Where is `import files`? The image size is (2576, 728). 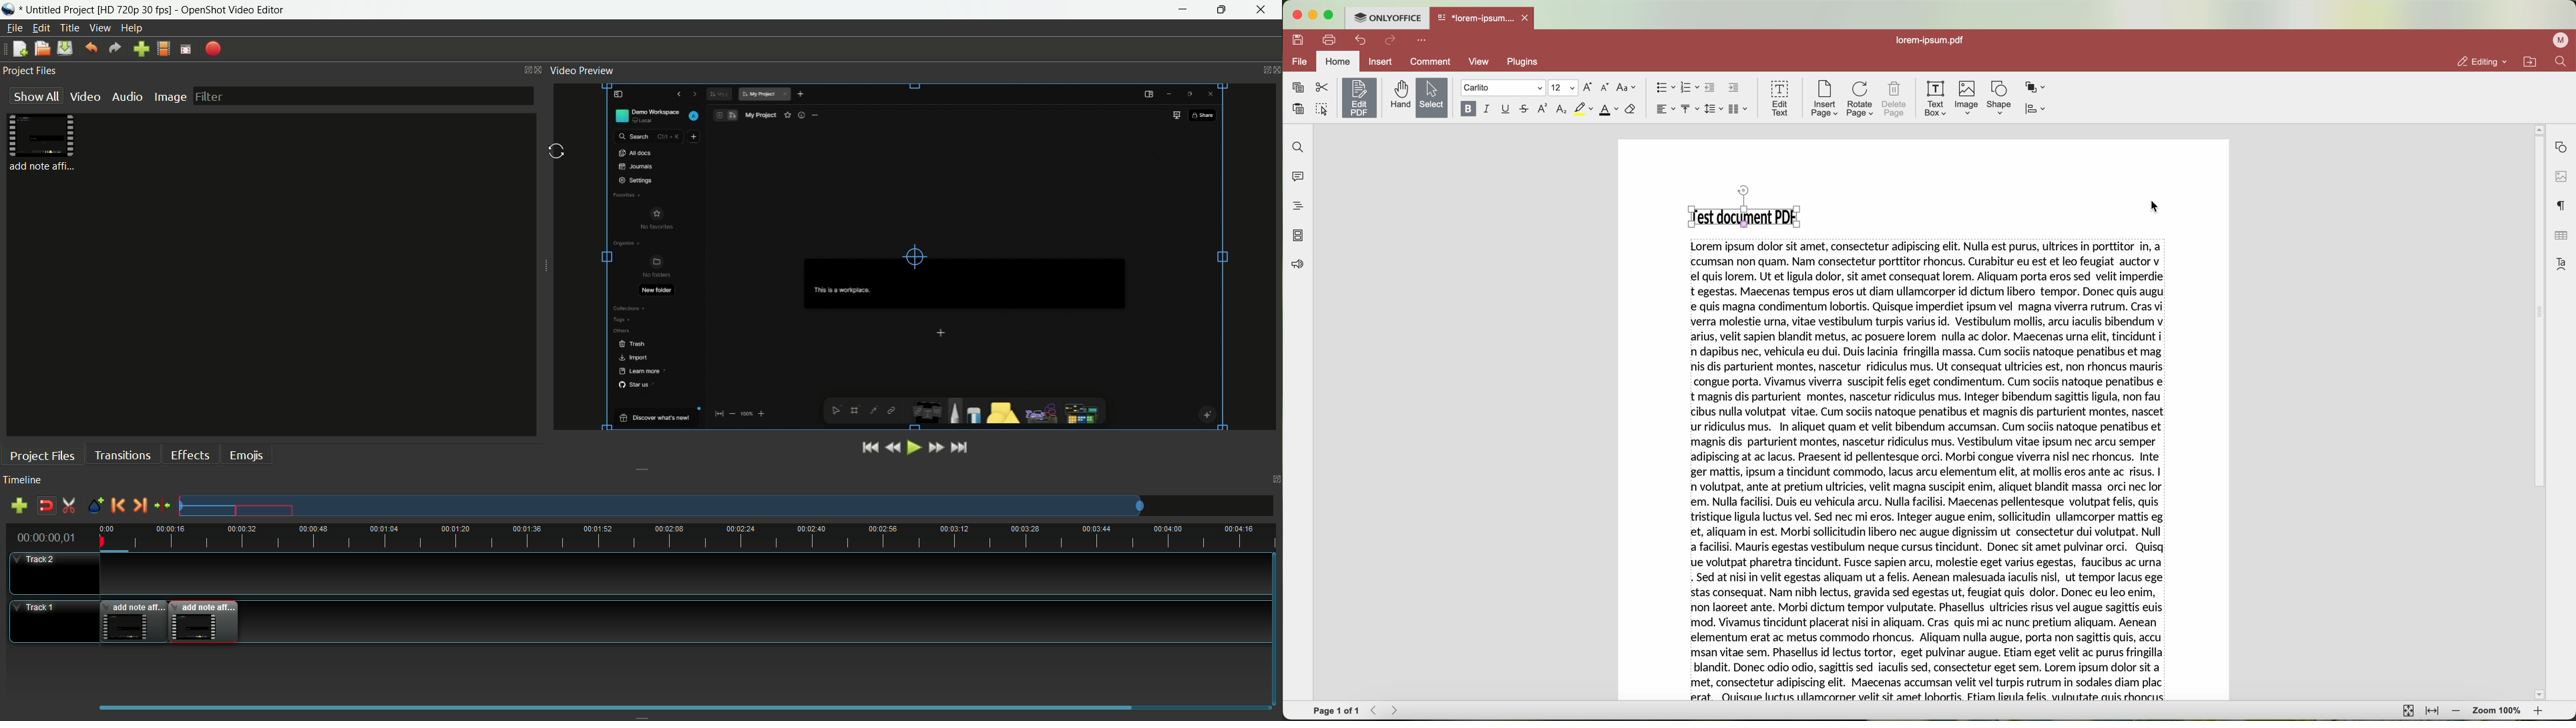 import files is located at coordinates (140, 49).